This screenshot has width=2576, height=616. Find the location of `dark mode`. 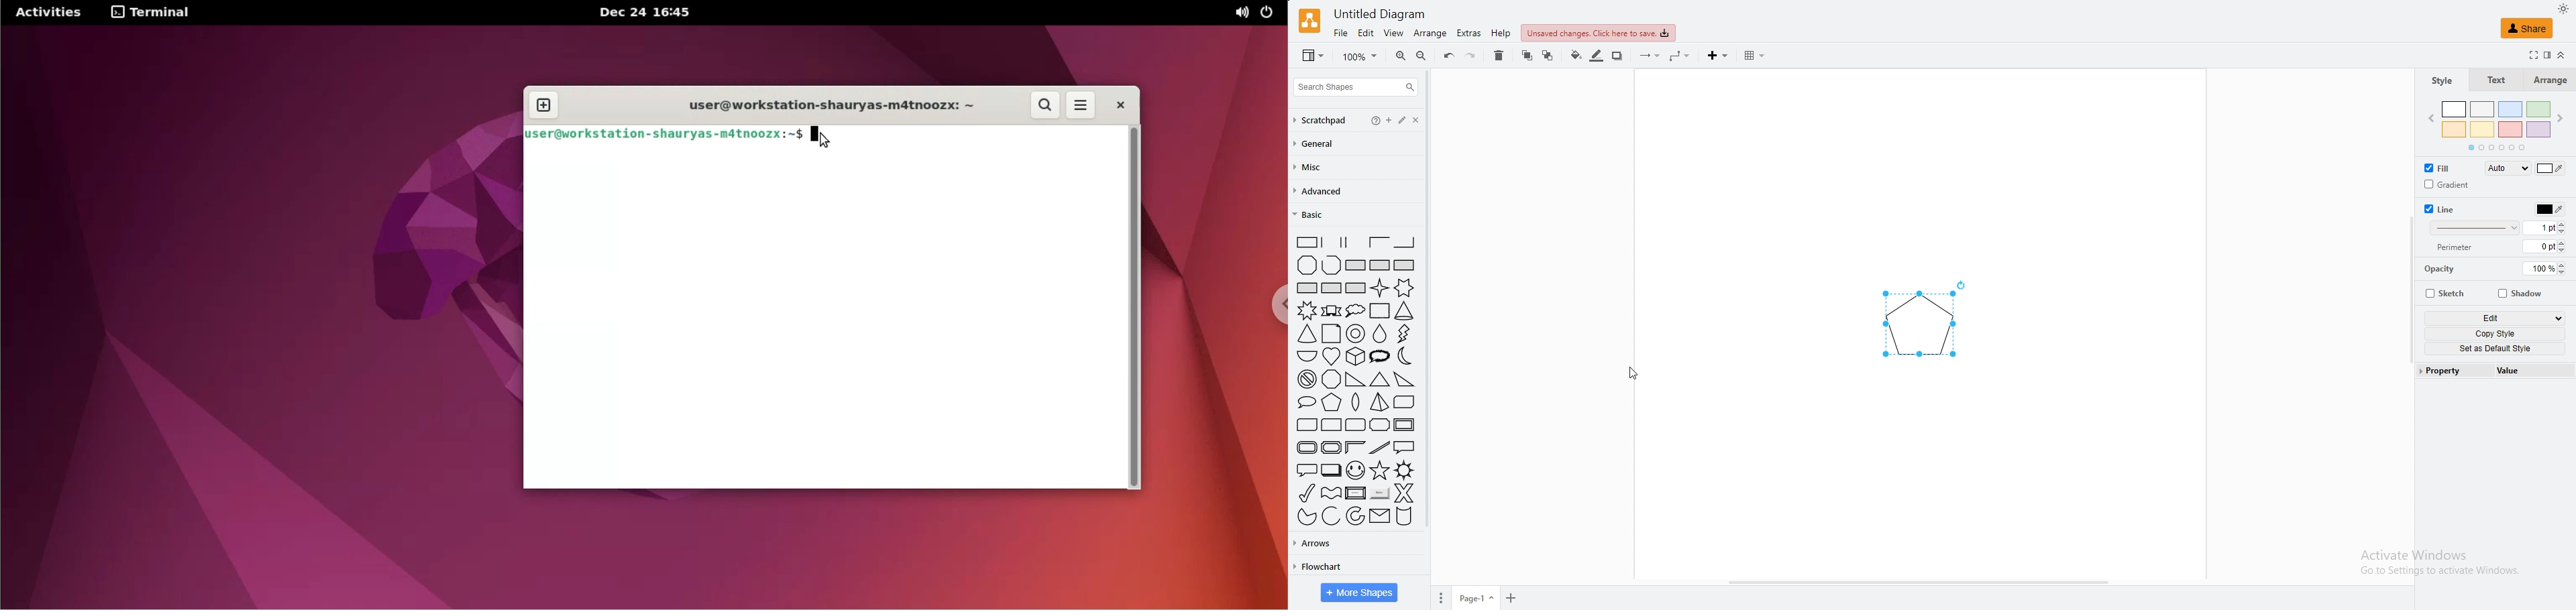

dark mode is located at coordinates (2563, 8).